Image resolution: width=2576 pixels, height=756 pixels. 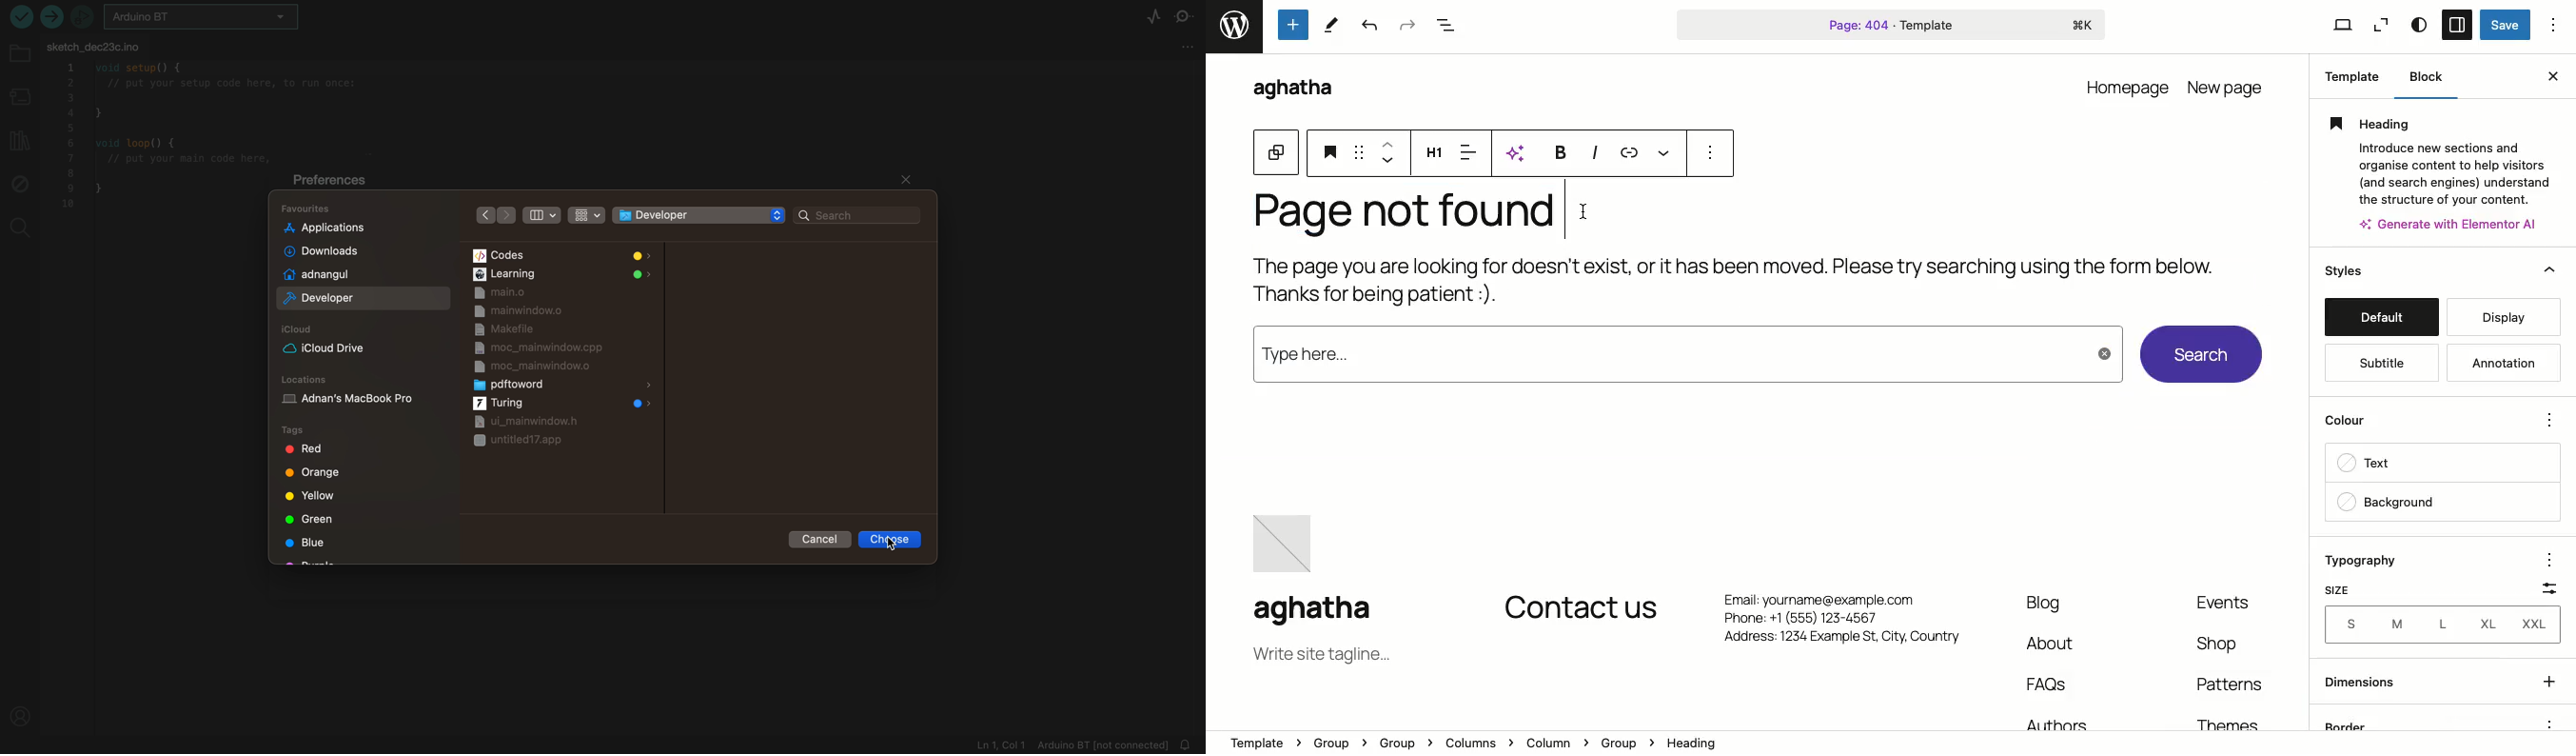 I want to click on Template, so click(x=2347, y=75).